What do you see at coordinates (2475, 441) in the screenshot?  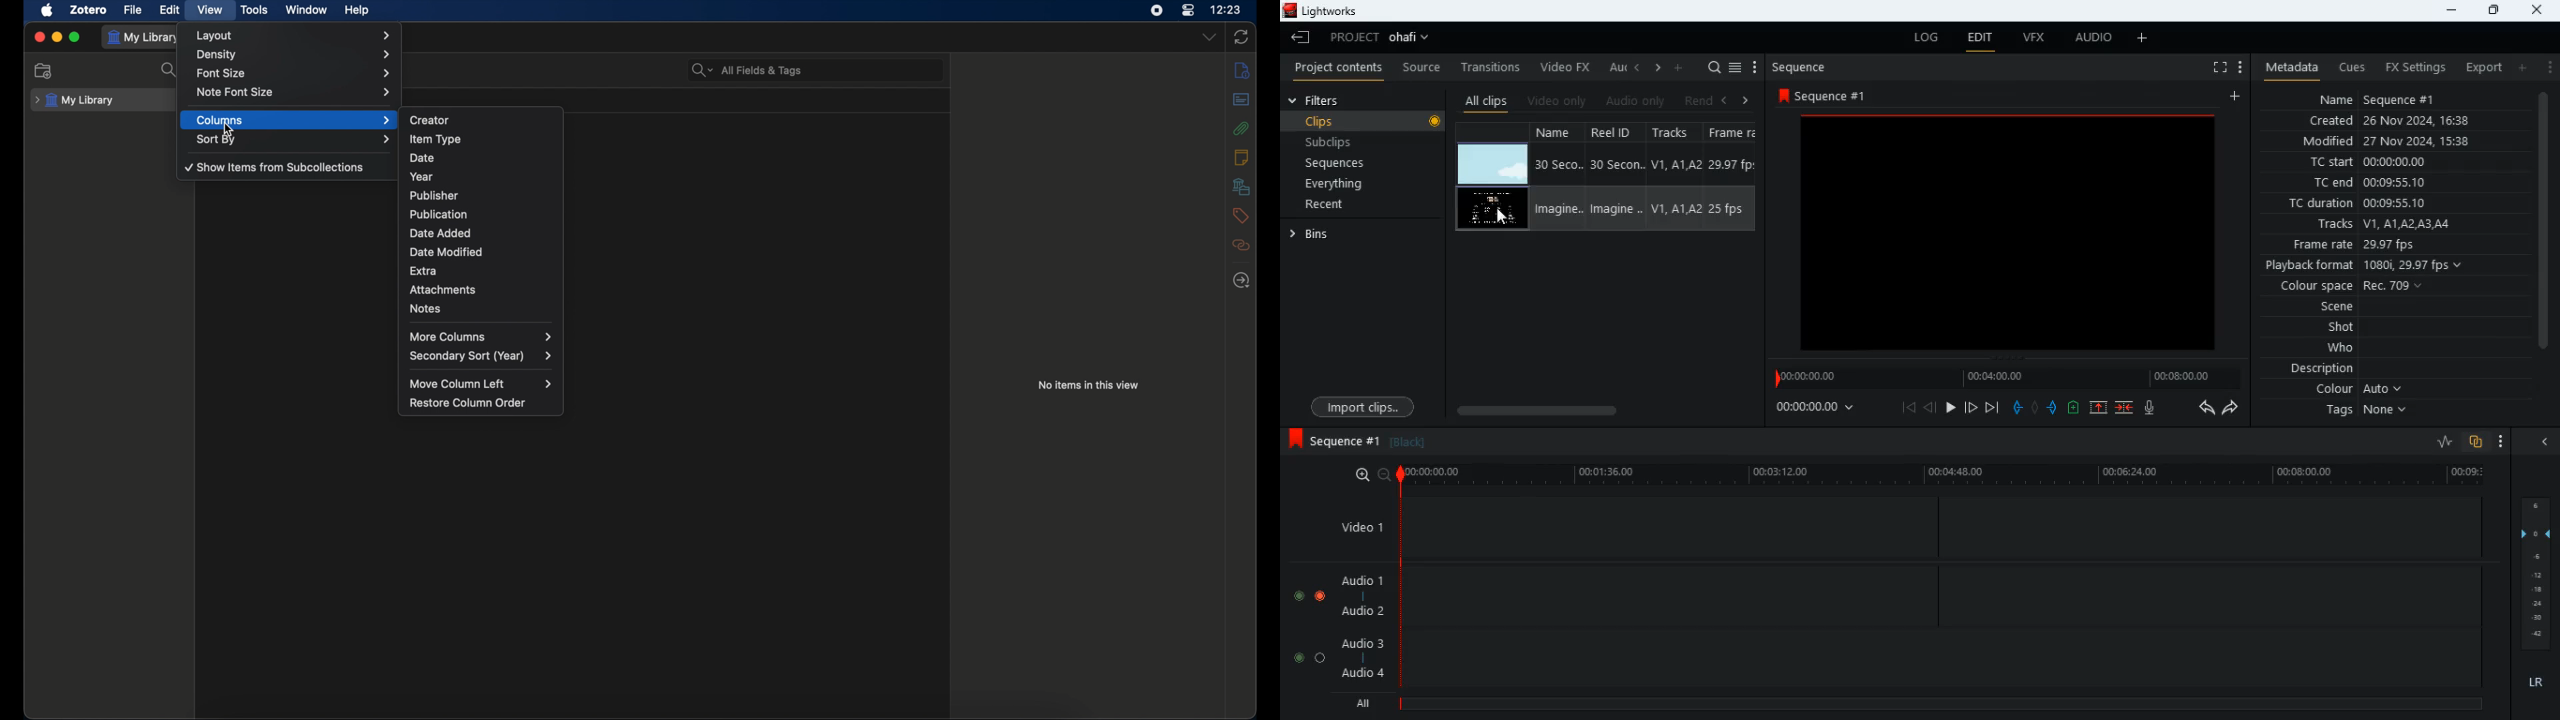 I see `overlap` at bounding box center [2475, 441].